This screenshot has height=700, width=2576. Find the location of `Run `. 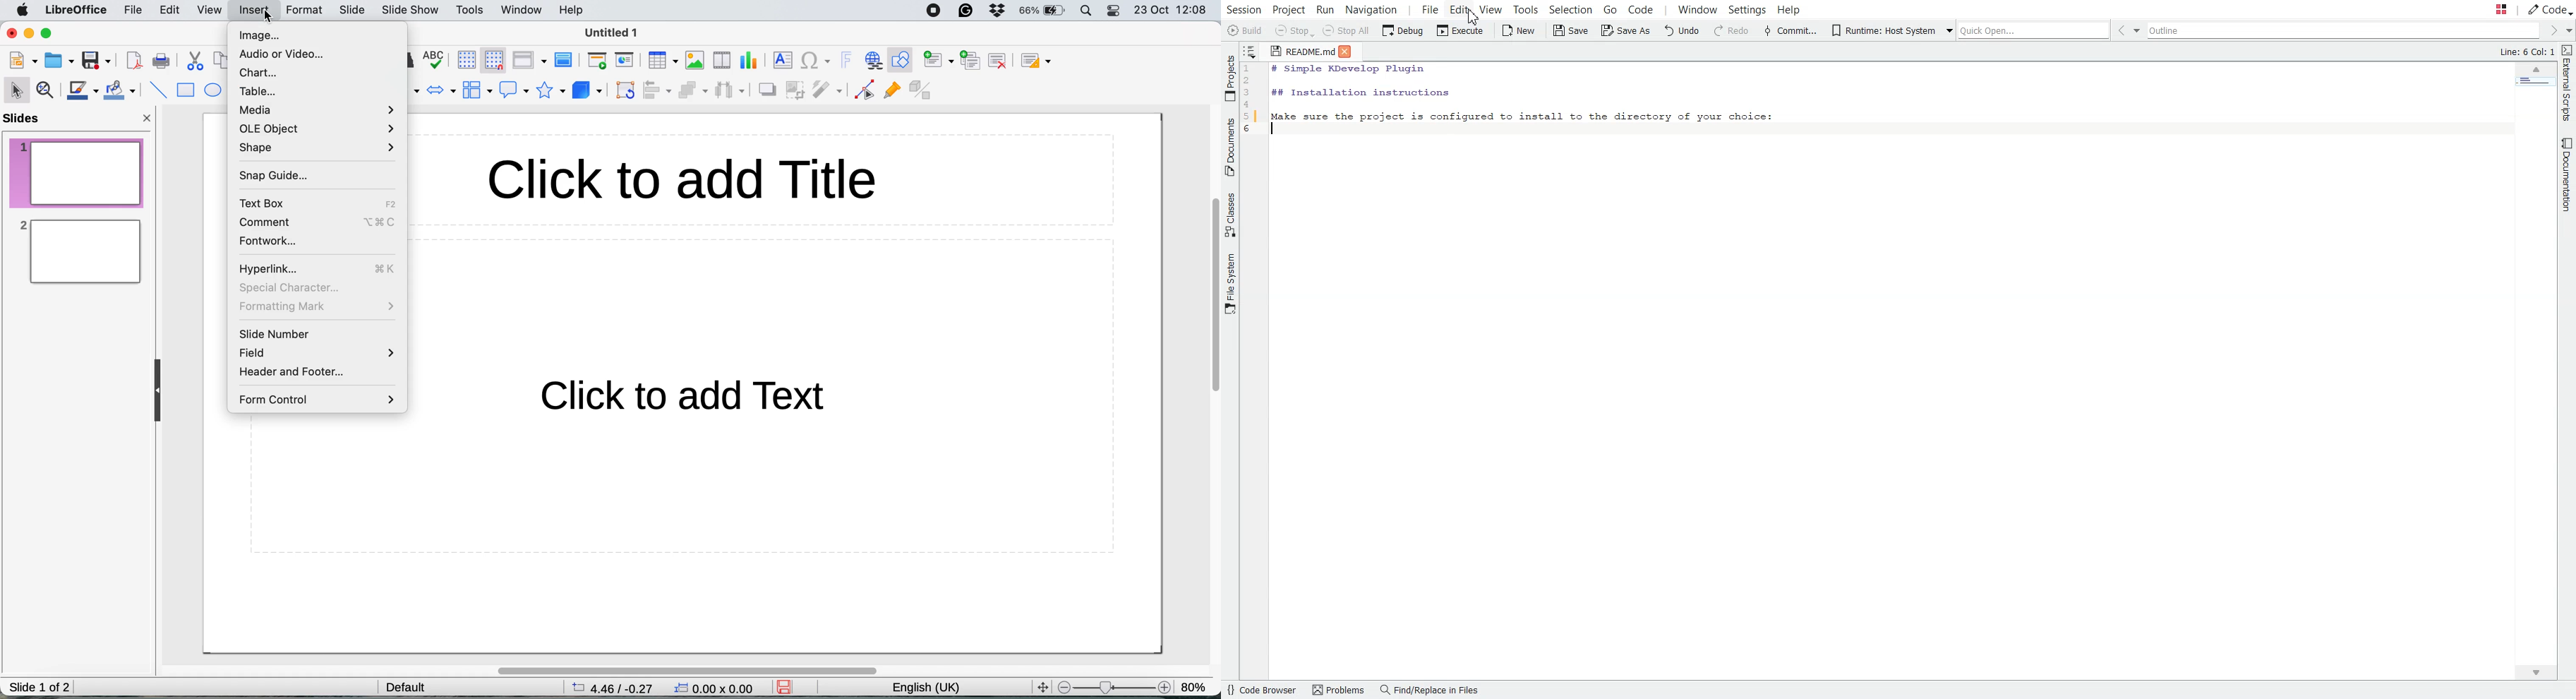

Run  is located at coordinates (1328, 9).